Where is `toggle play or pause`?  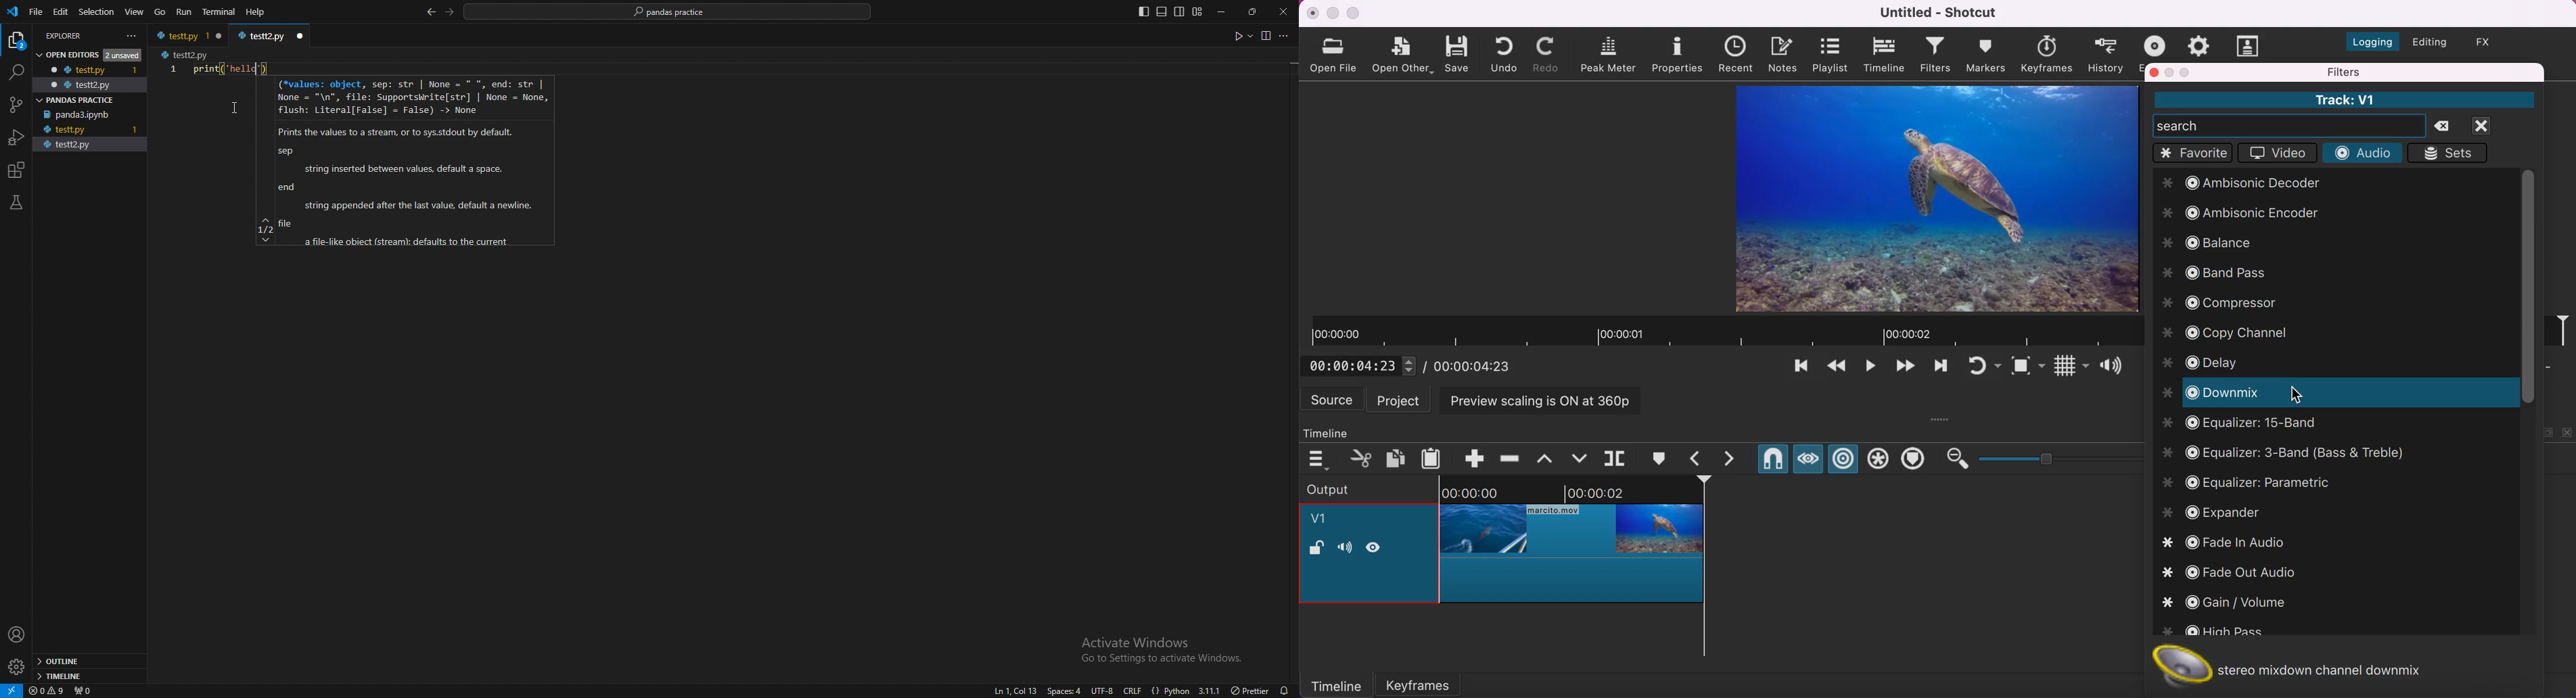
toggle play or pause is located at coordinates (1871, 369).